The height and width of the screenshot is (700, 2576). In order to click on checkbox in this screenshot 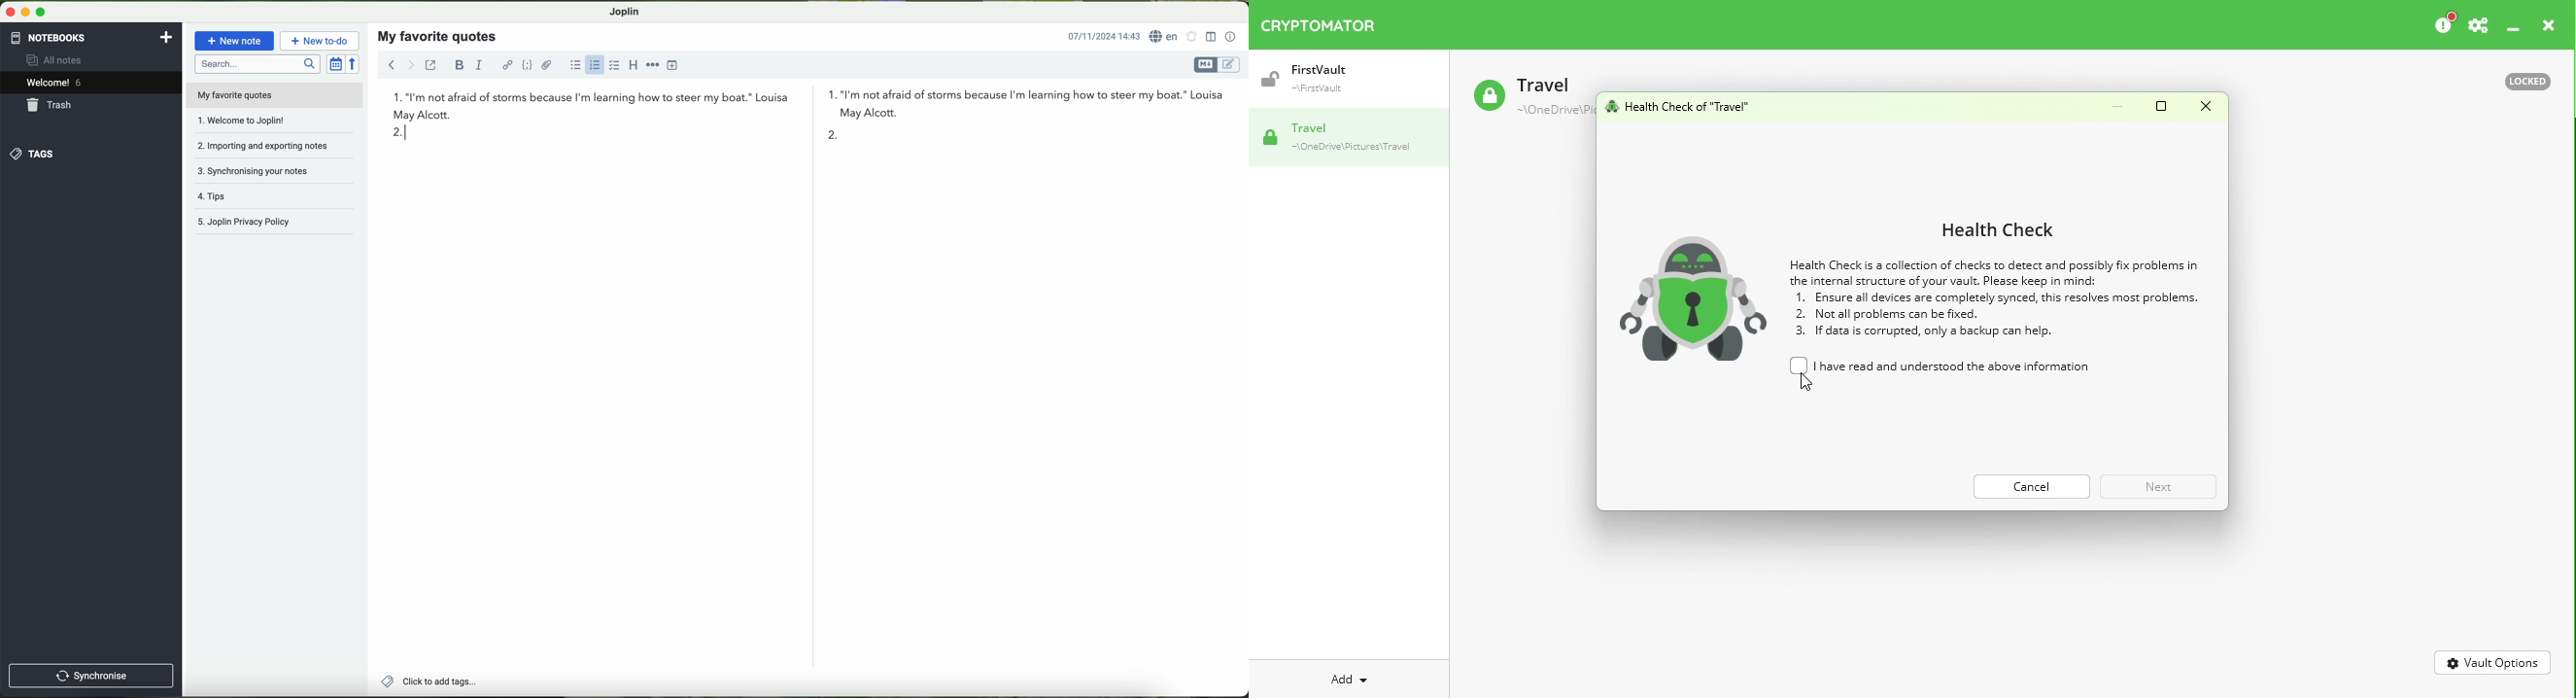, I will do `click(614, 66)`.